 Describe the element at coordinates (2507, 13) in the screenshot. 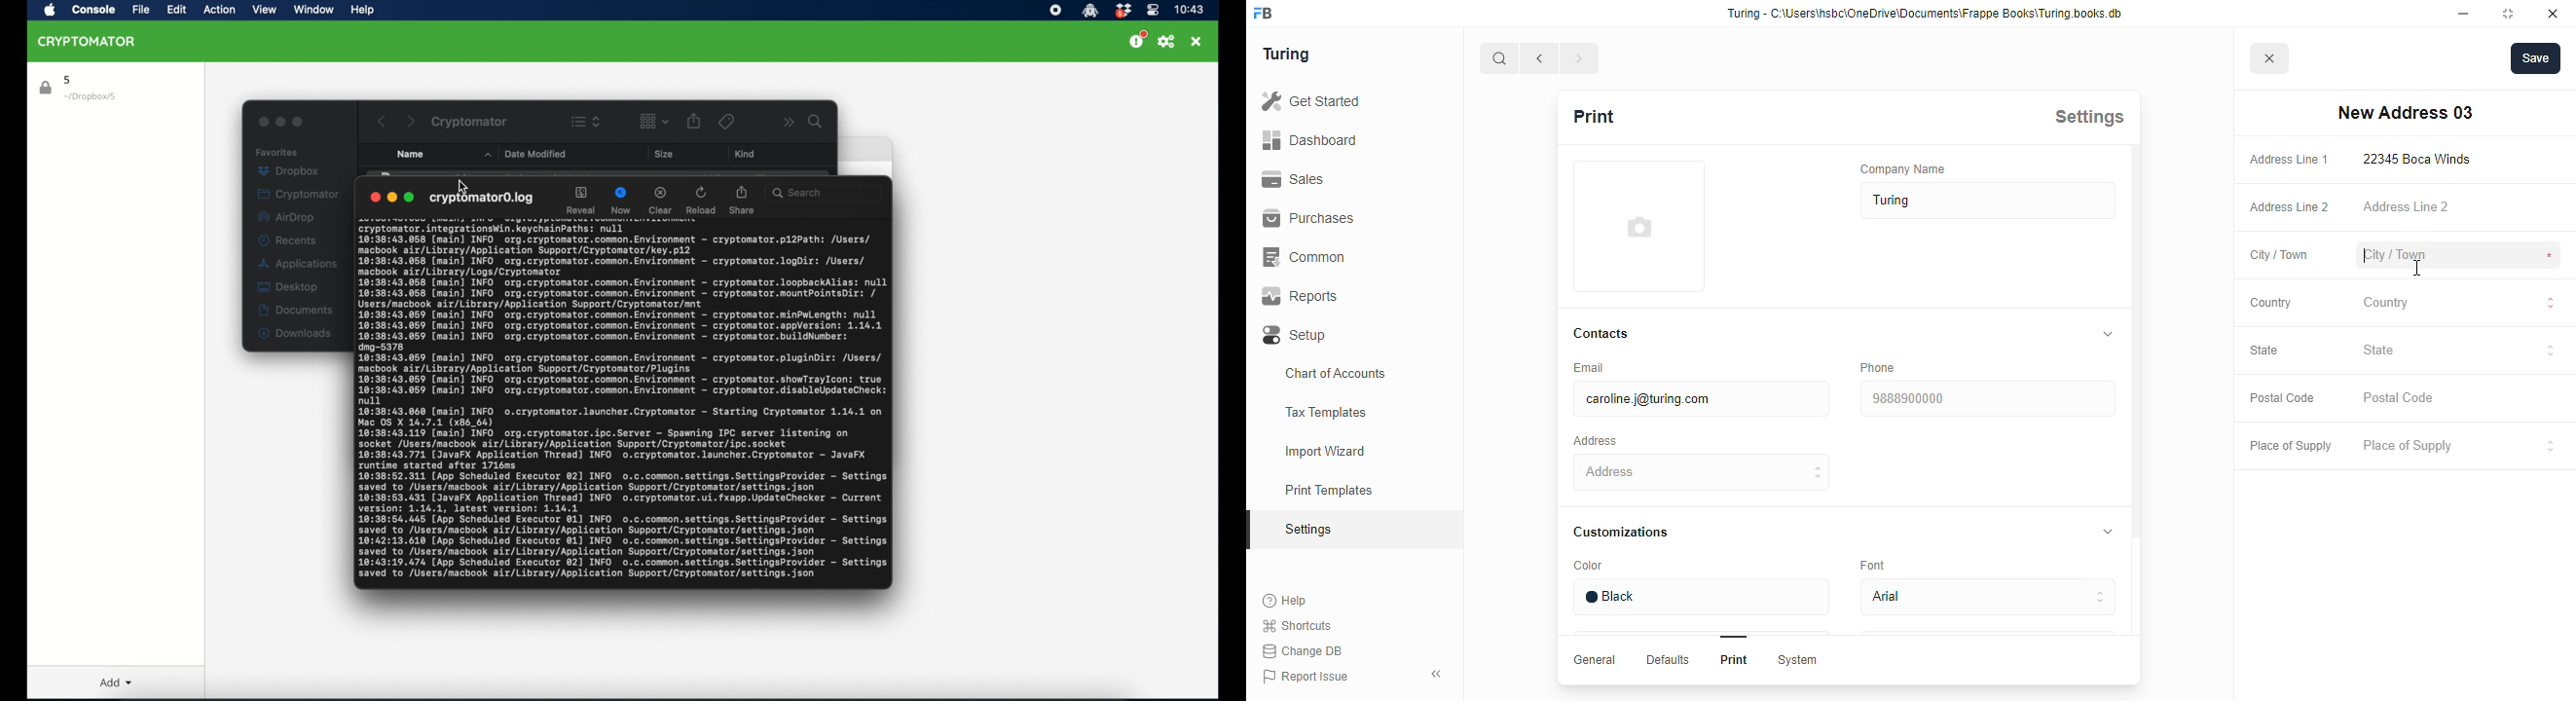

I see `toggle maximize` at that location.